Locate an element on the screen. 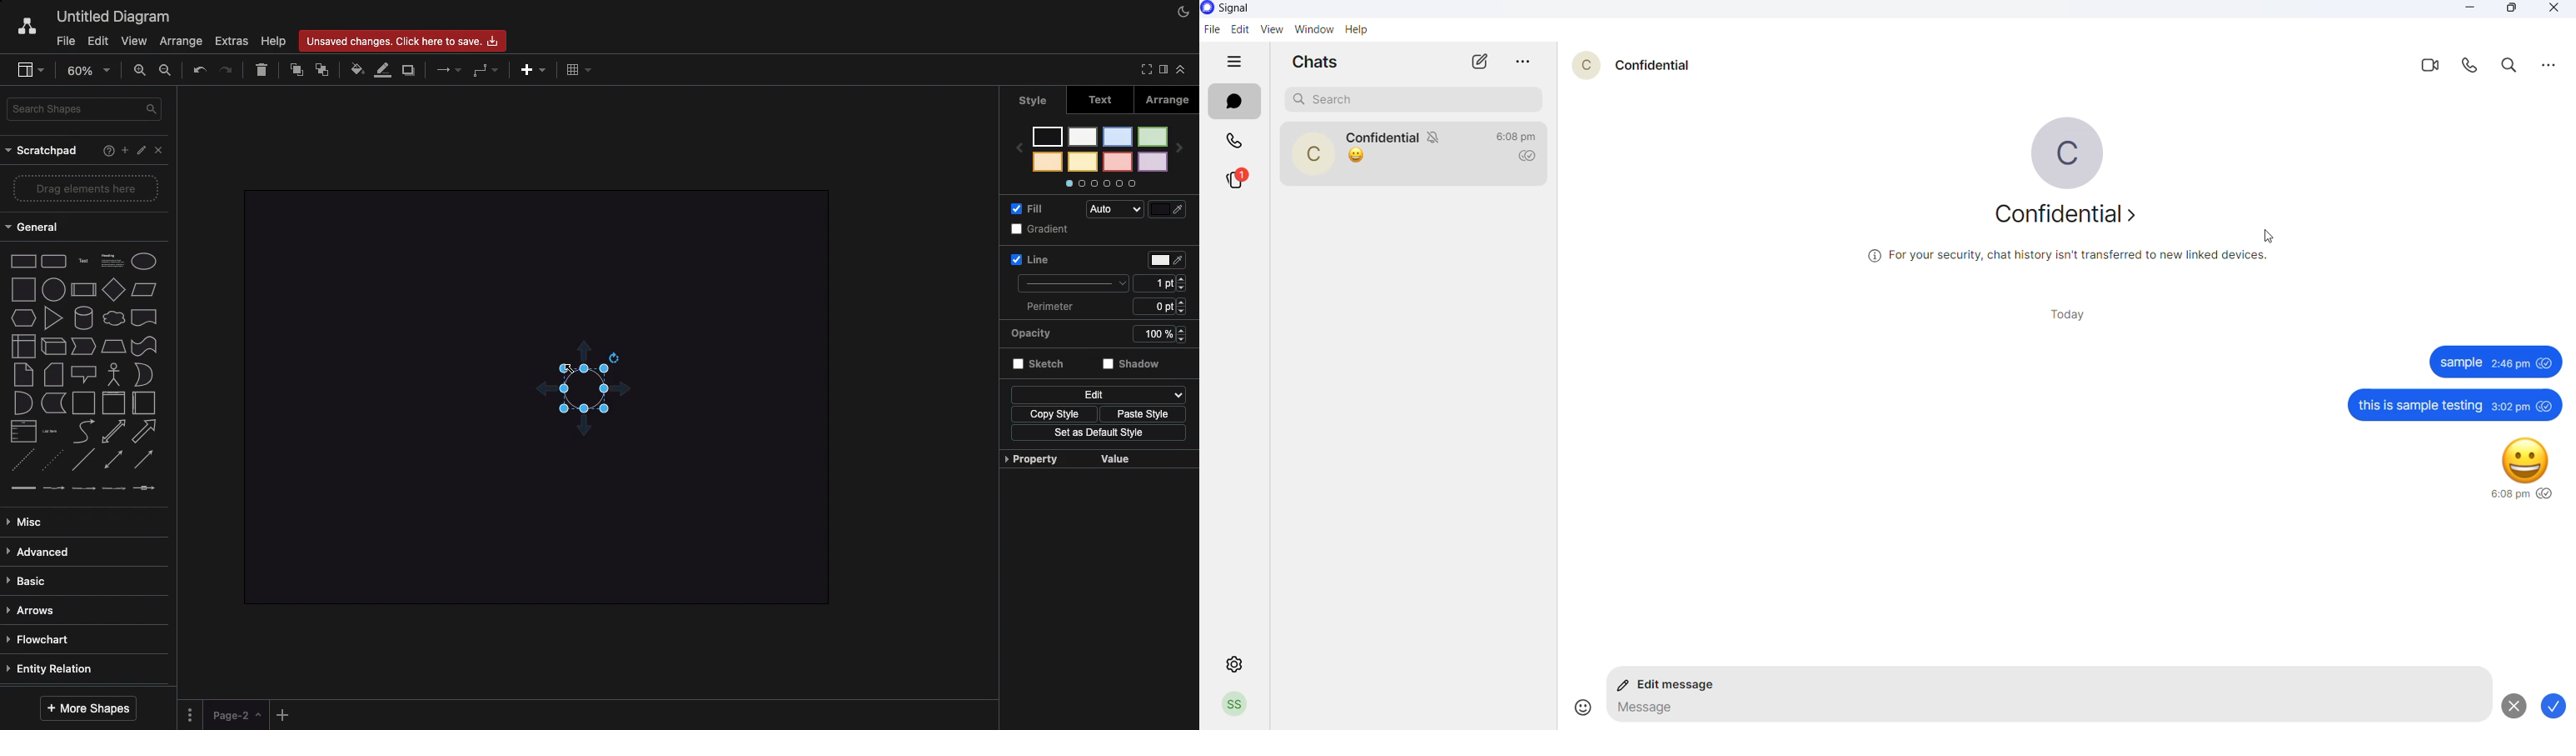  minimize is located at coordinates (2475, 9).